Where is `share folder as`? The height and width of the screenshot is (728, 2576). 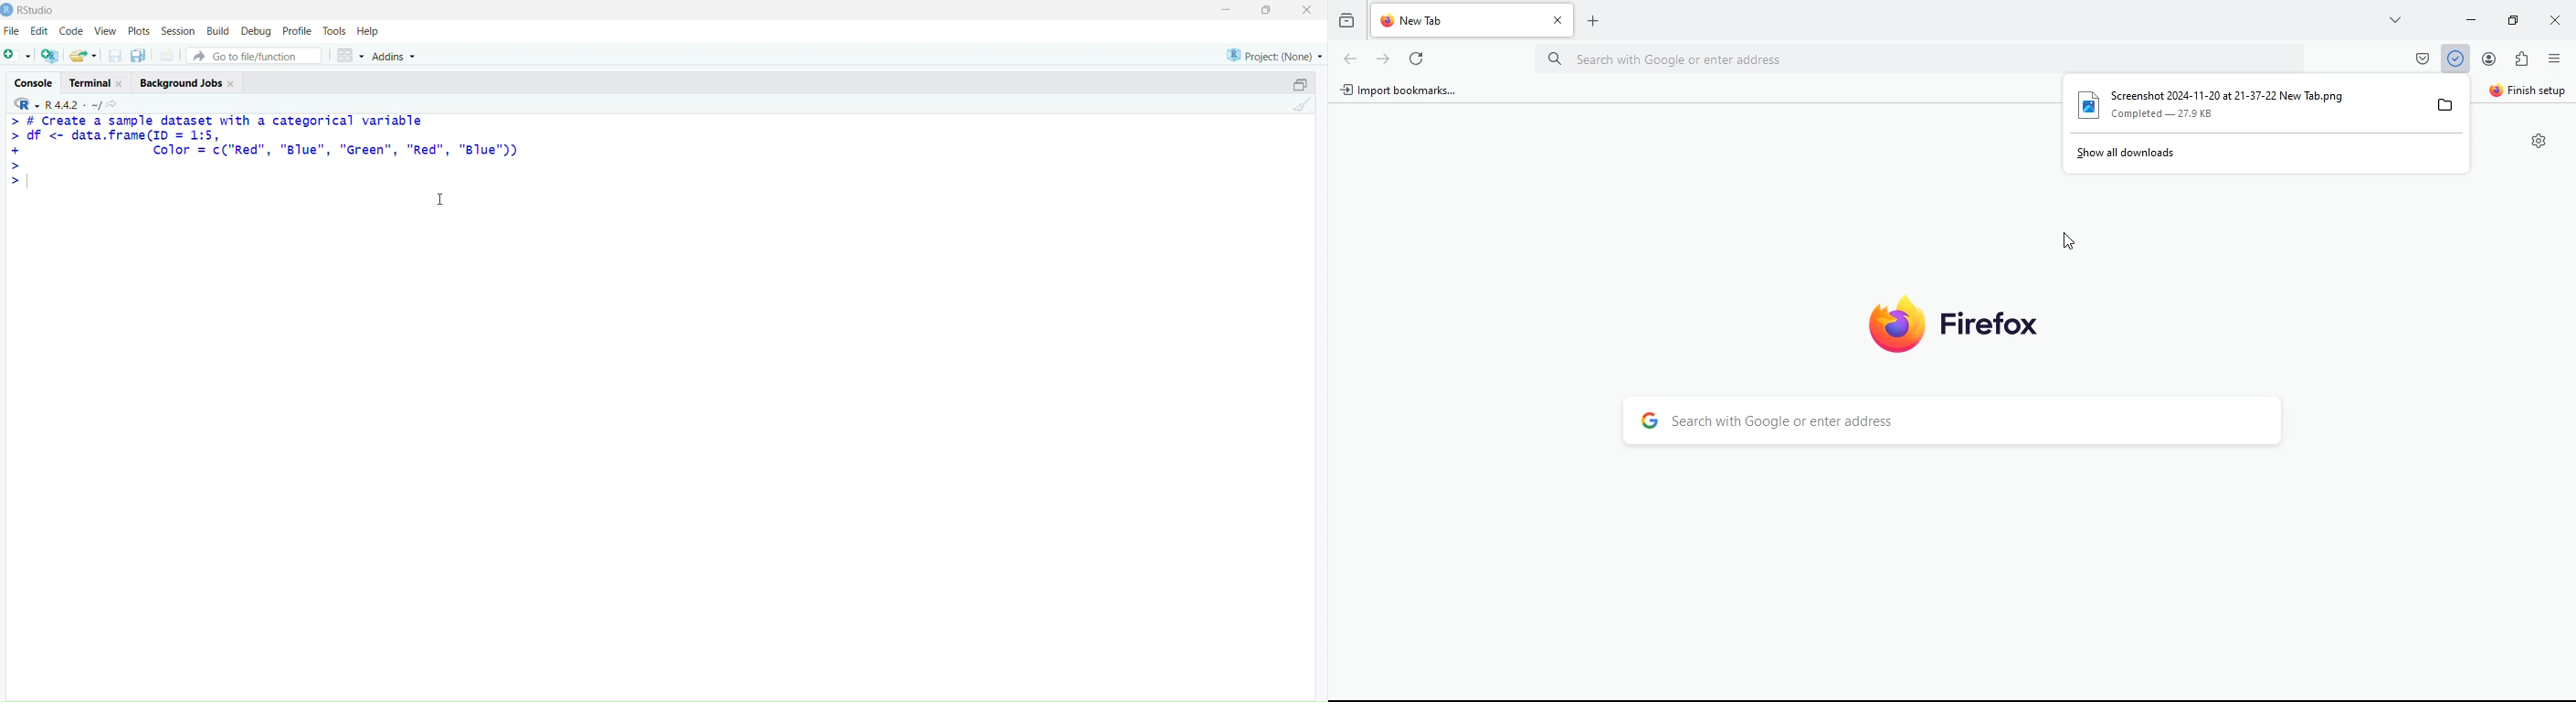 share folder as is located at coordinates (84, 55).